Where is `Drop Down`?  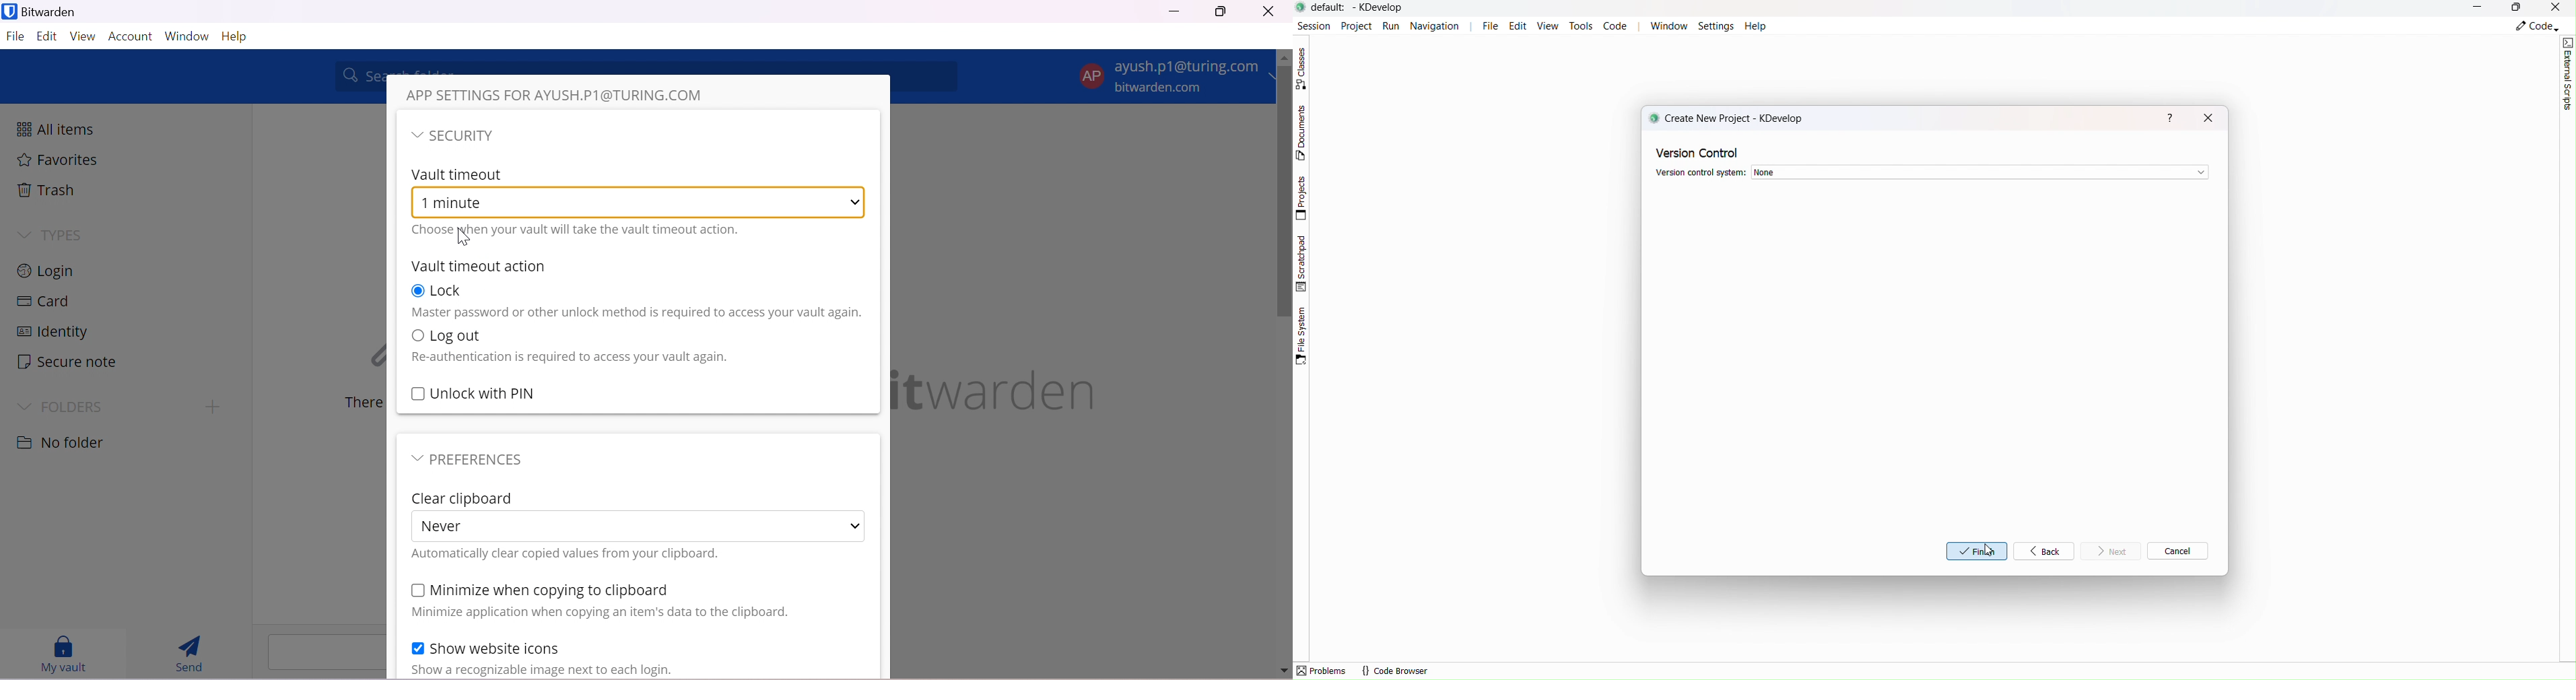 Drop Down is located at coordinates (415, 136).